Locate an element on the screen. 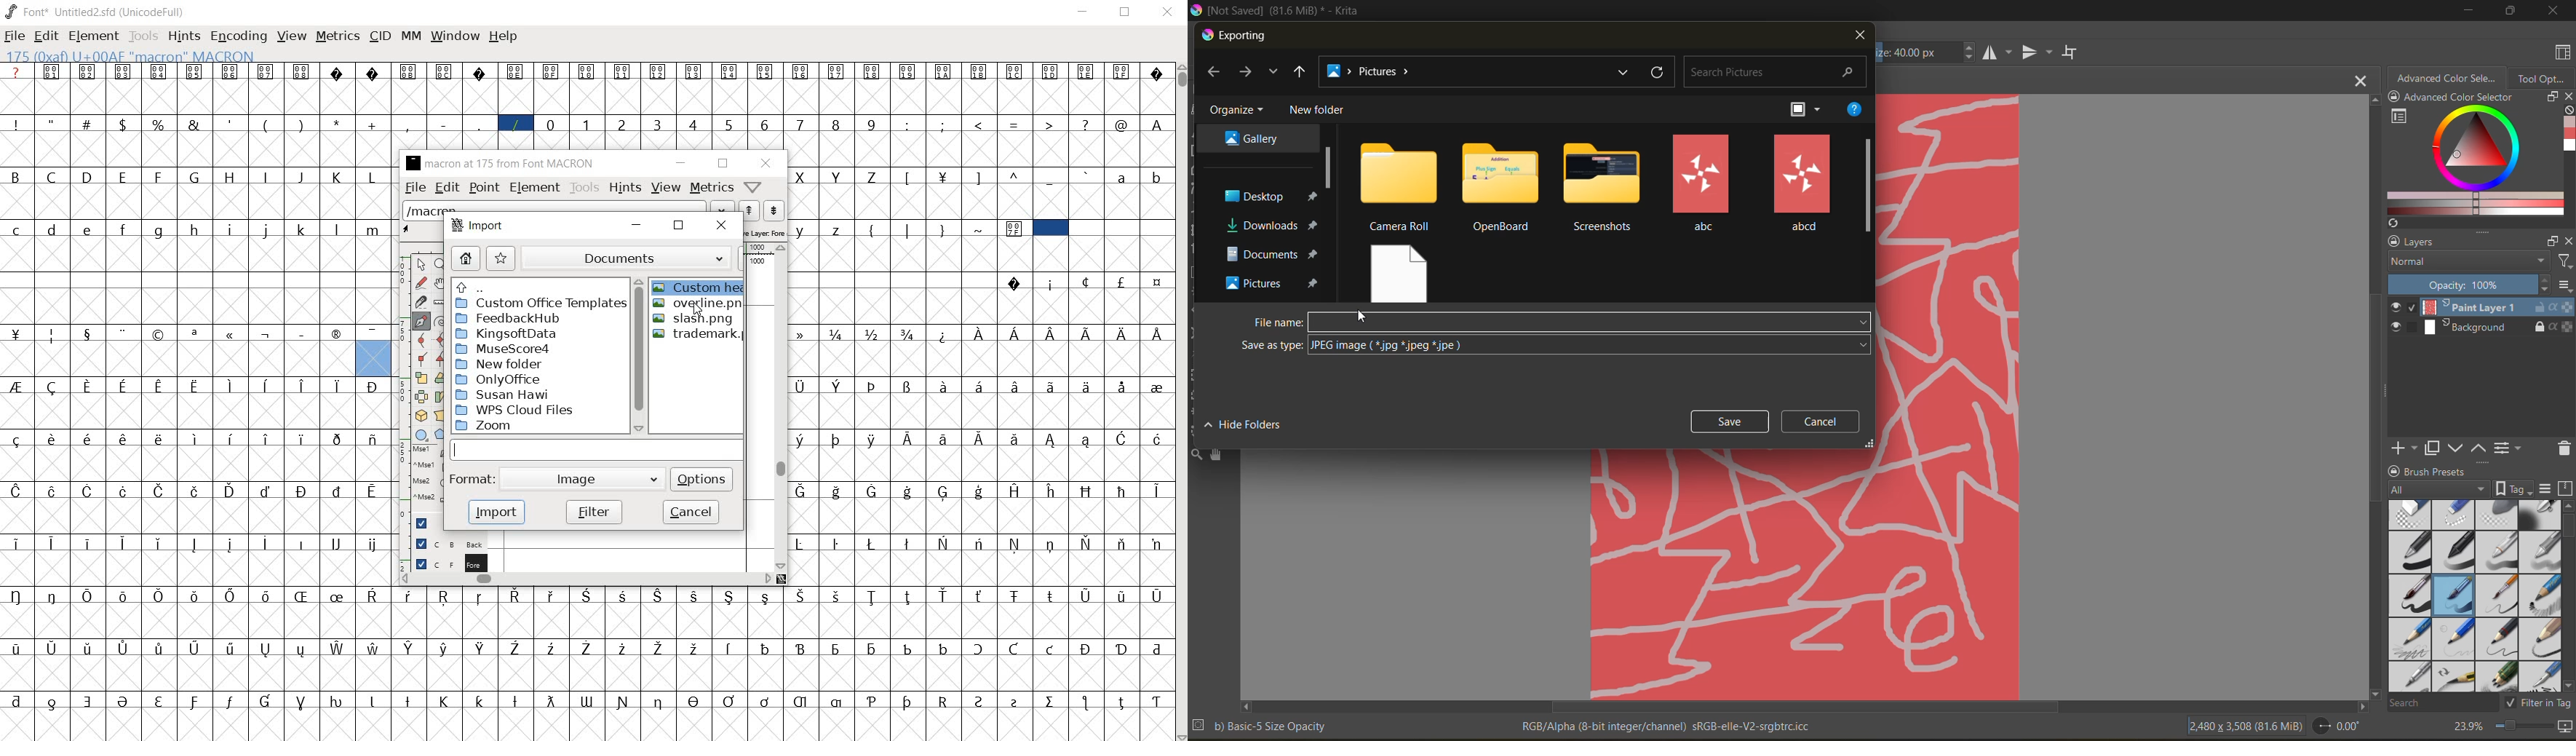 The height and width of the screenshot is (756, 2576). Symbol is located at coordinates (1050, 544).